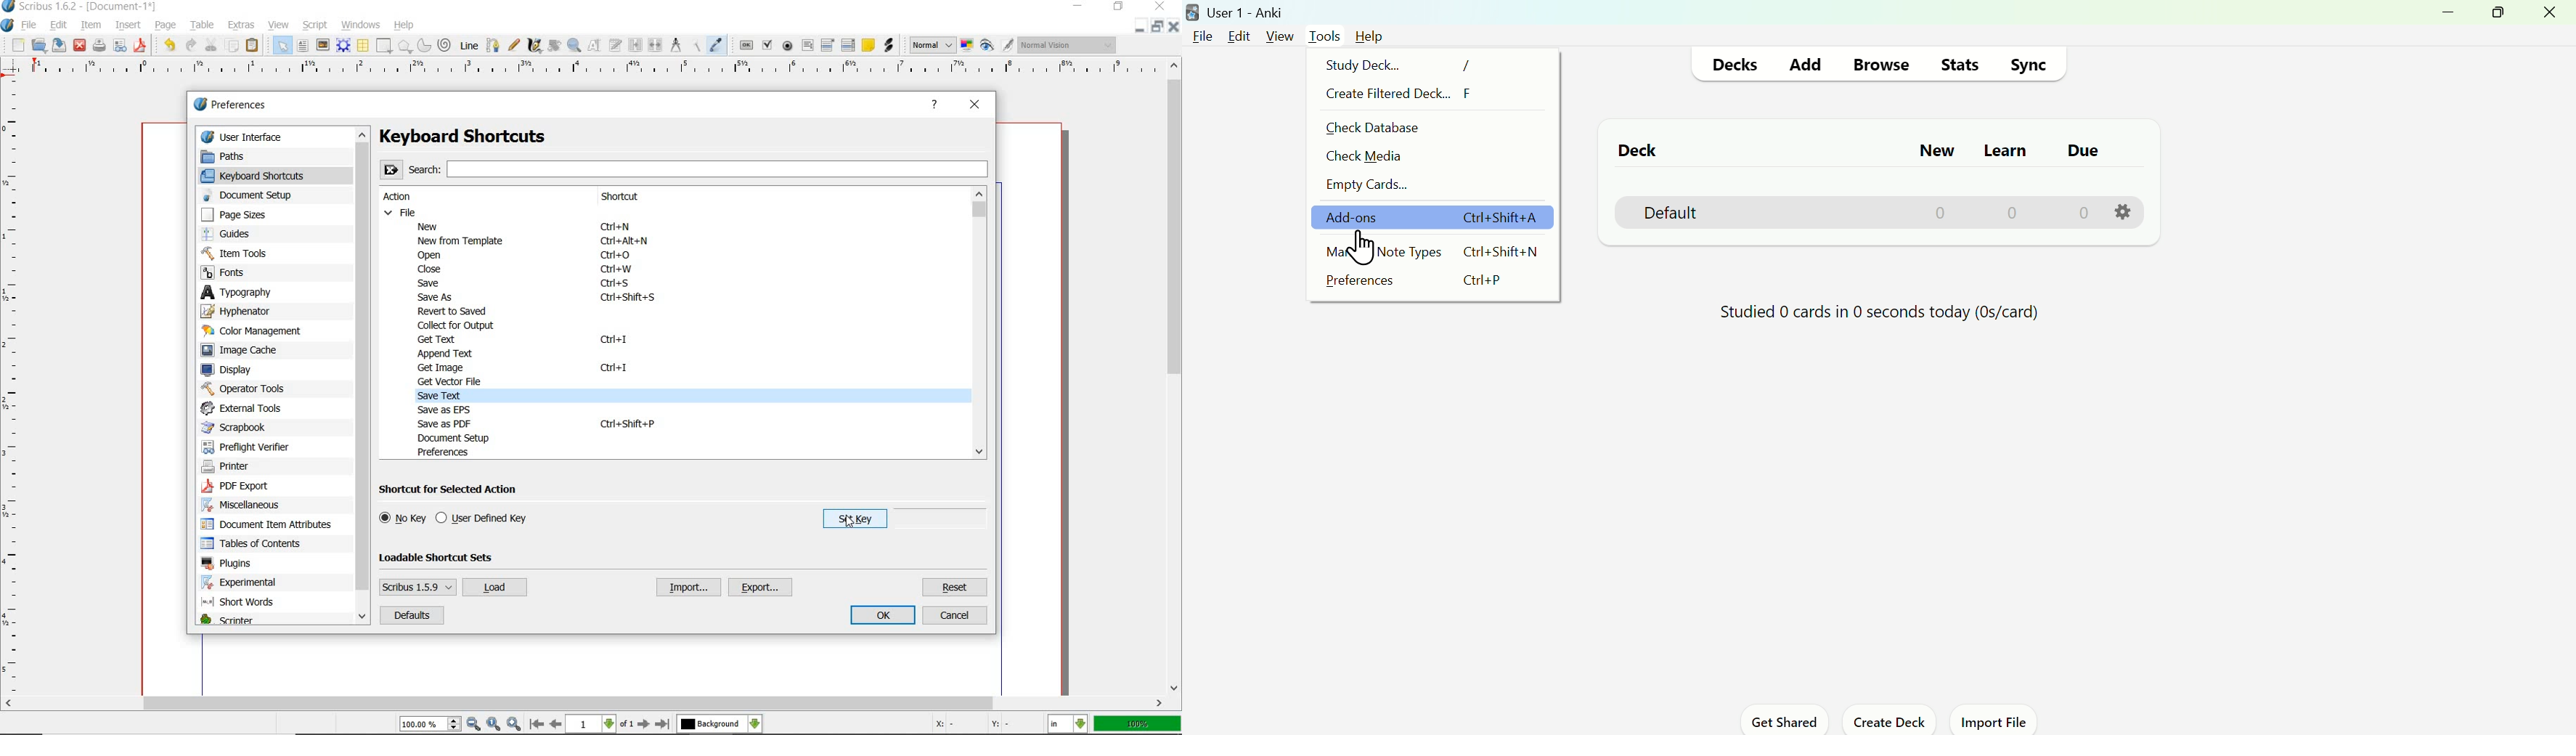 The height and width of the screenshot is (756, 2576). I want to click on Keyboard Shortcuts, so click(491, 137).